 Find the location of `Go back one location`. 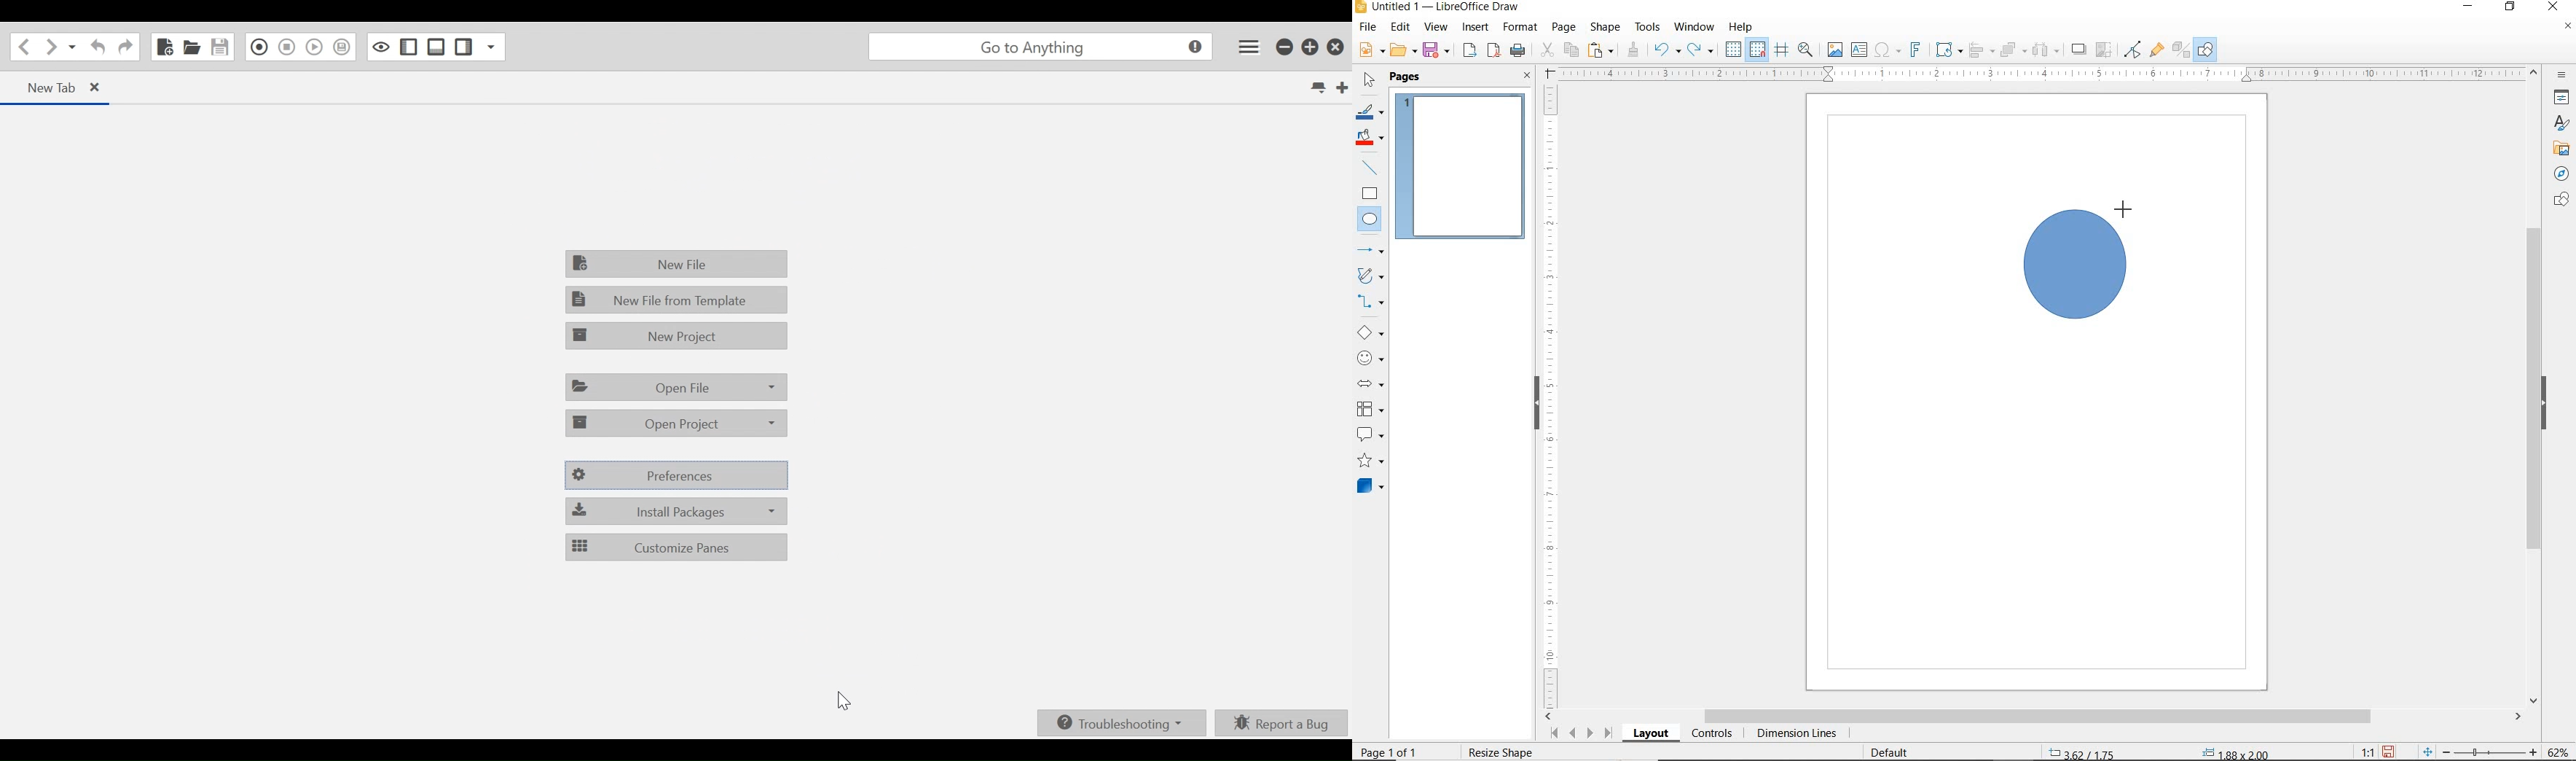

Go back one location is located at coordinates (22, 47).